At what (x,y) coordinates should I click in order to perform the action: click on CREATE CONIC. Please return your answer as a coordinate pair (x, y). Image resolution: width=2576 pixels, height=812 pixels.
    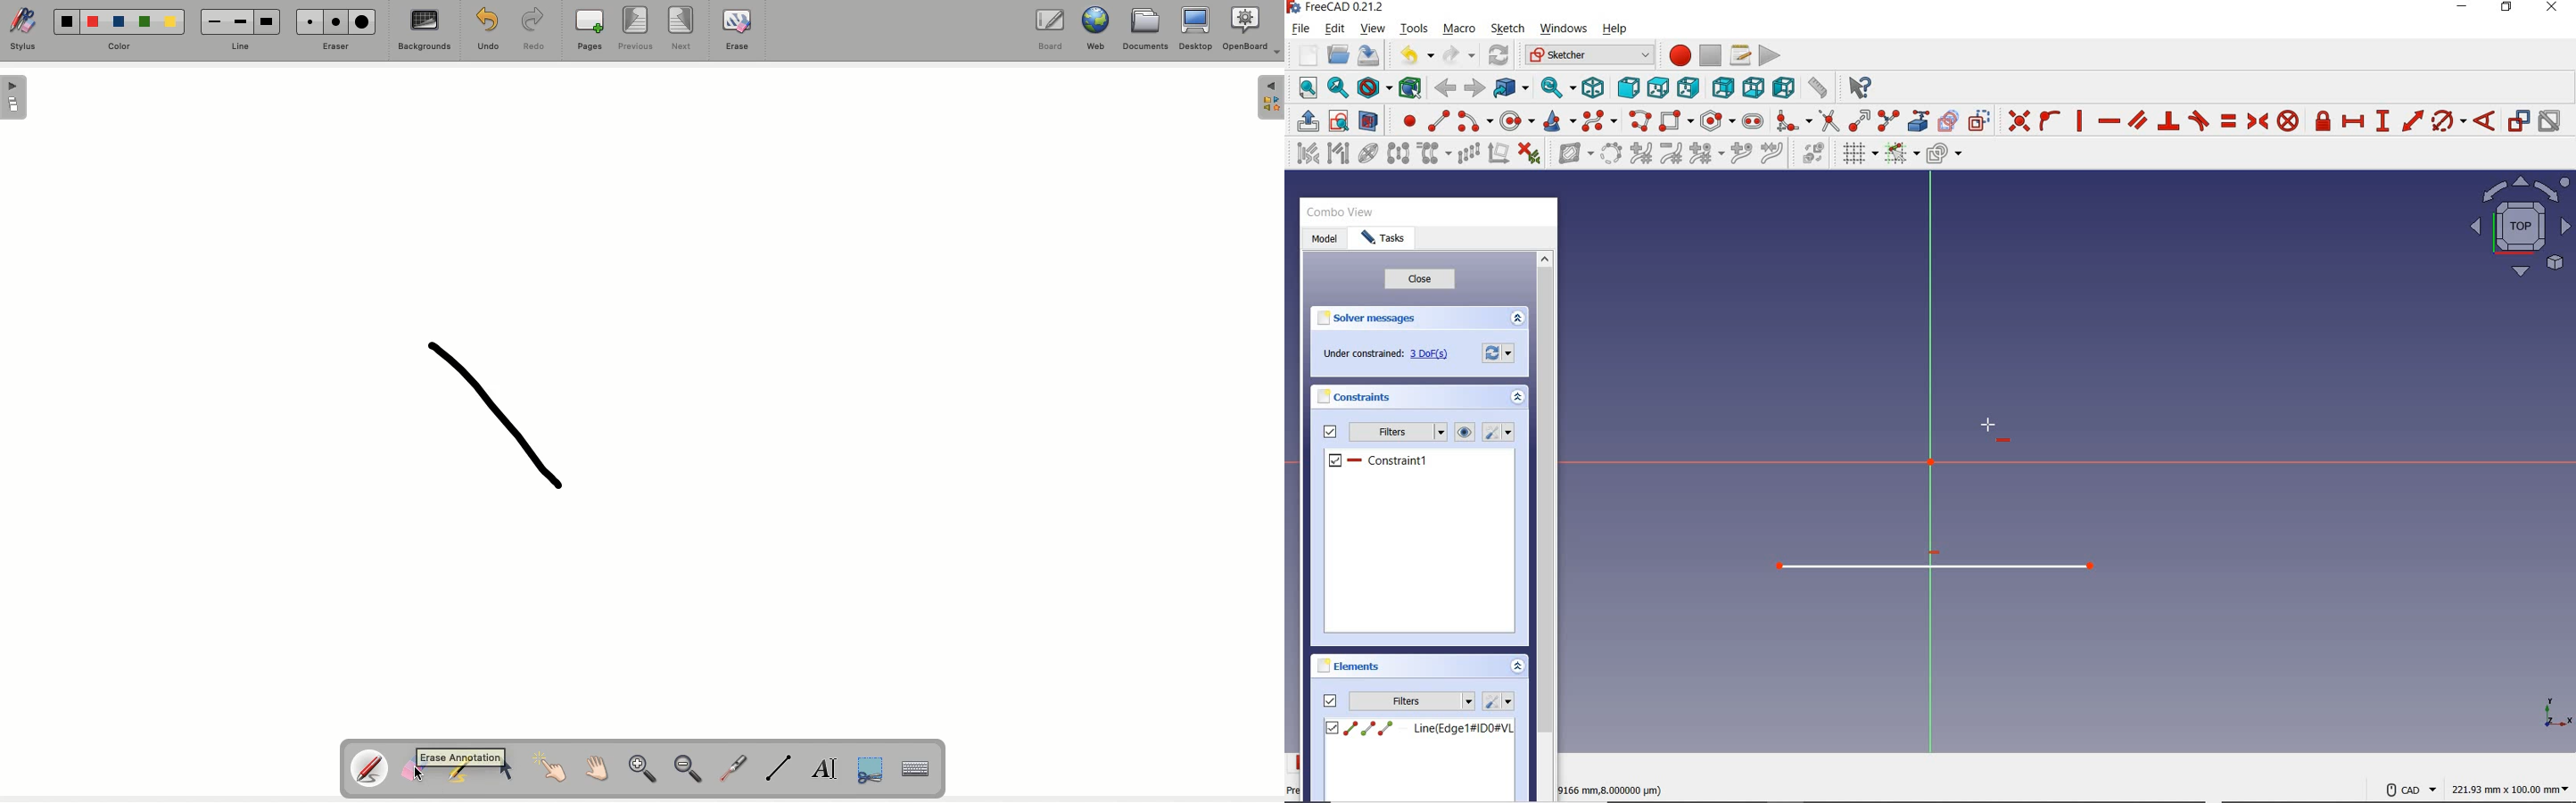
    Looking at the image, I should click on (1558, 121).